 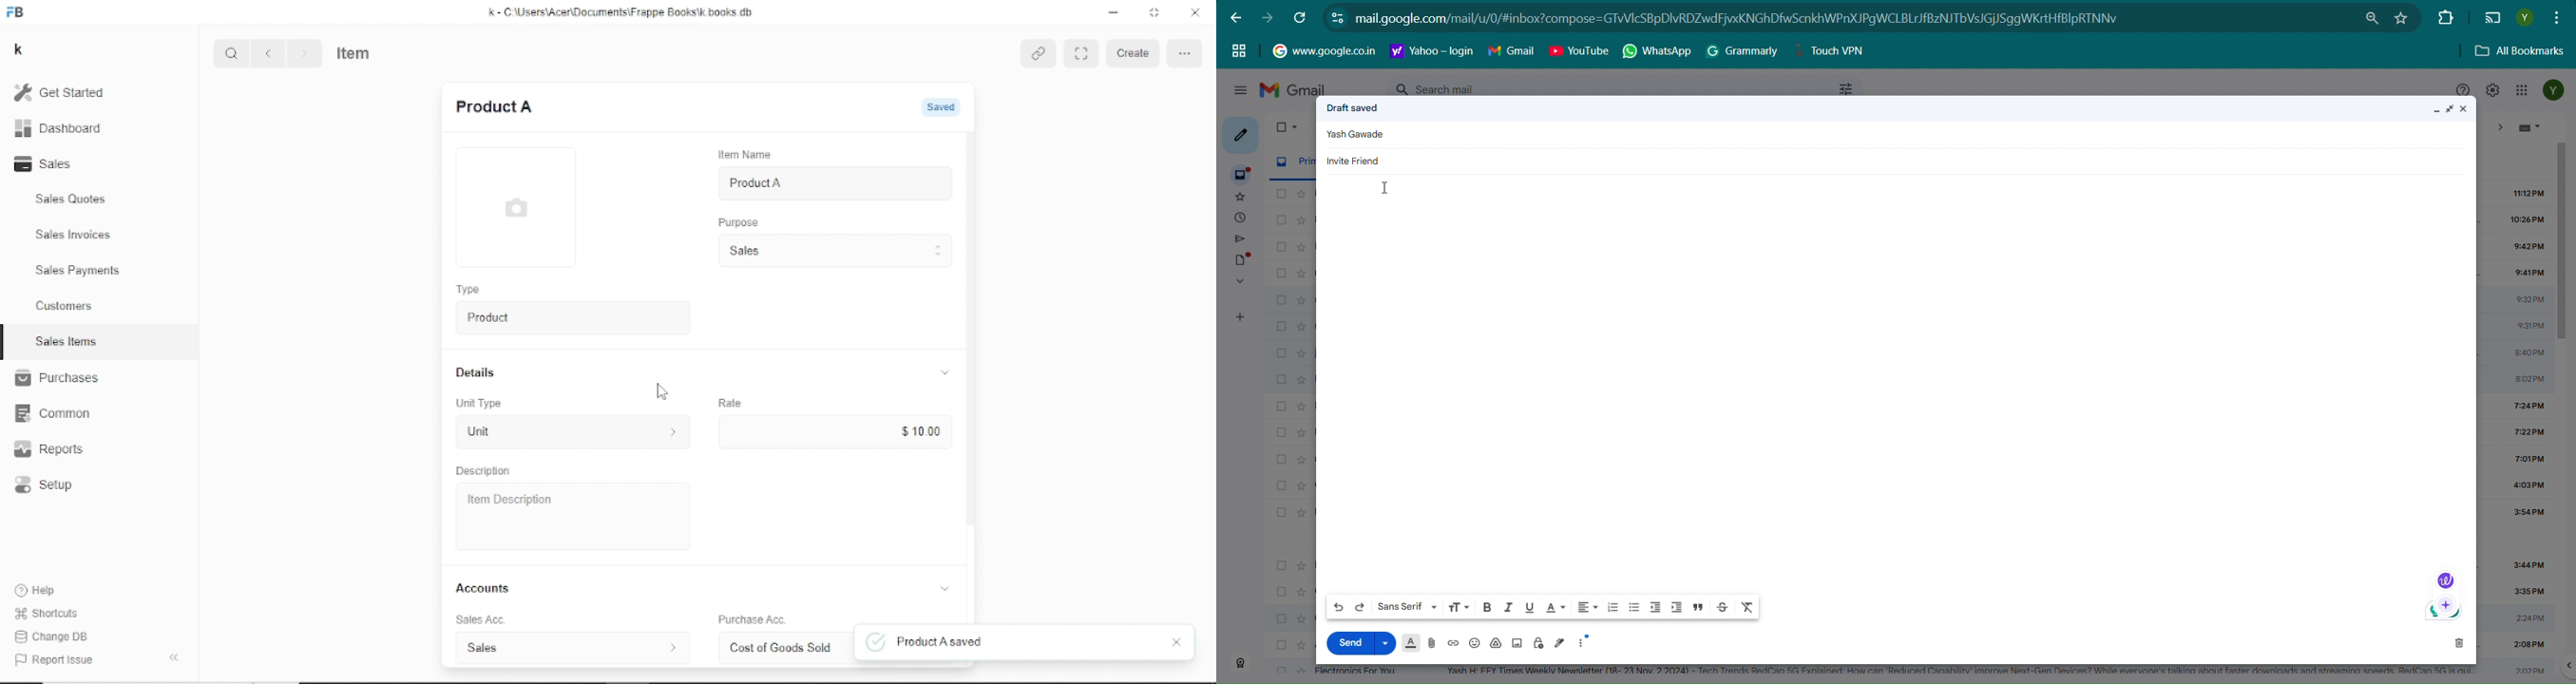 I want to click on Description, so click(x=484, y=471).